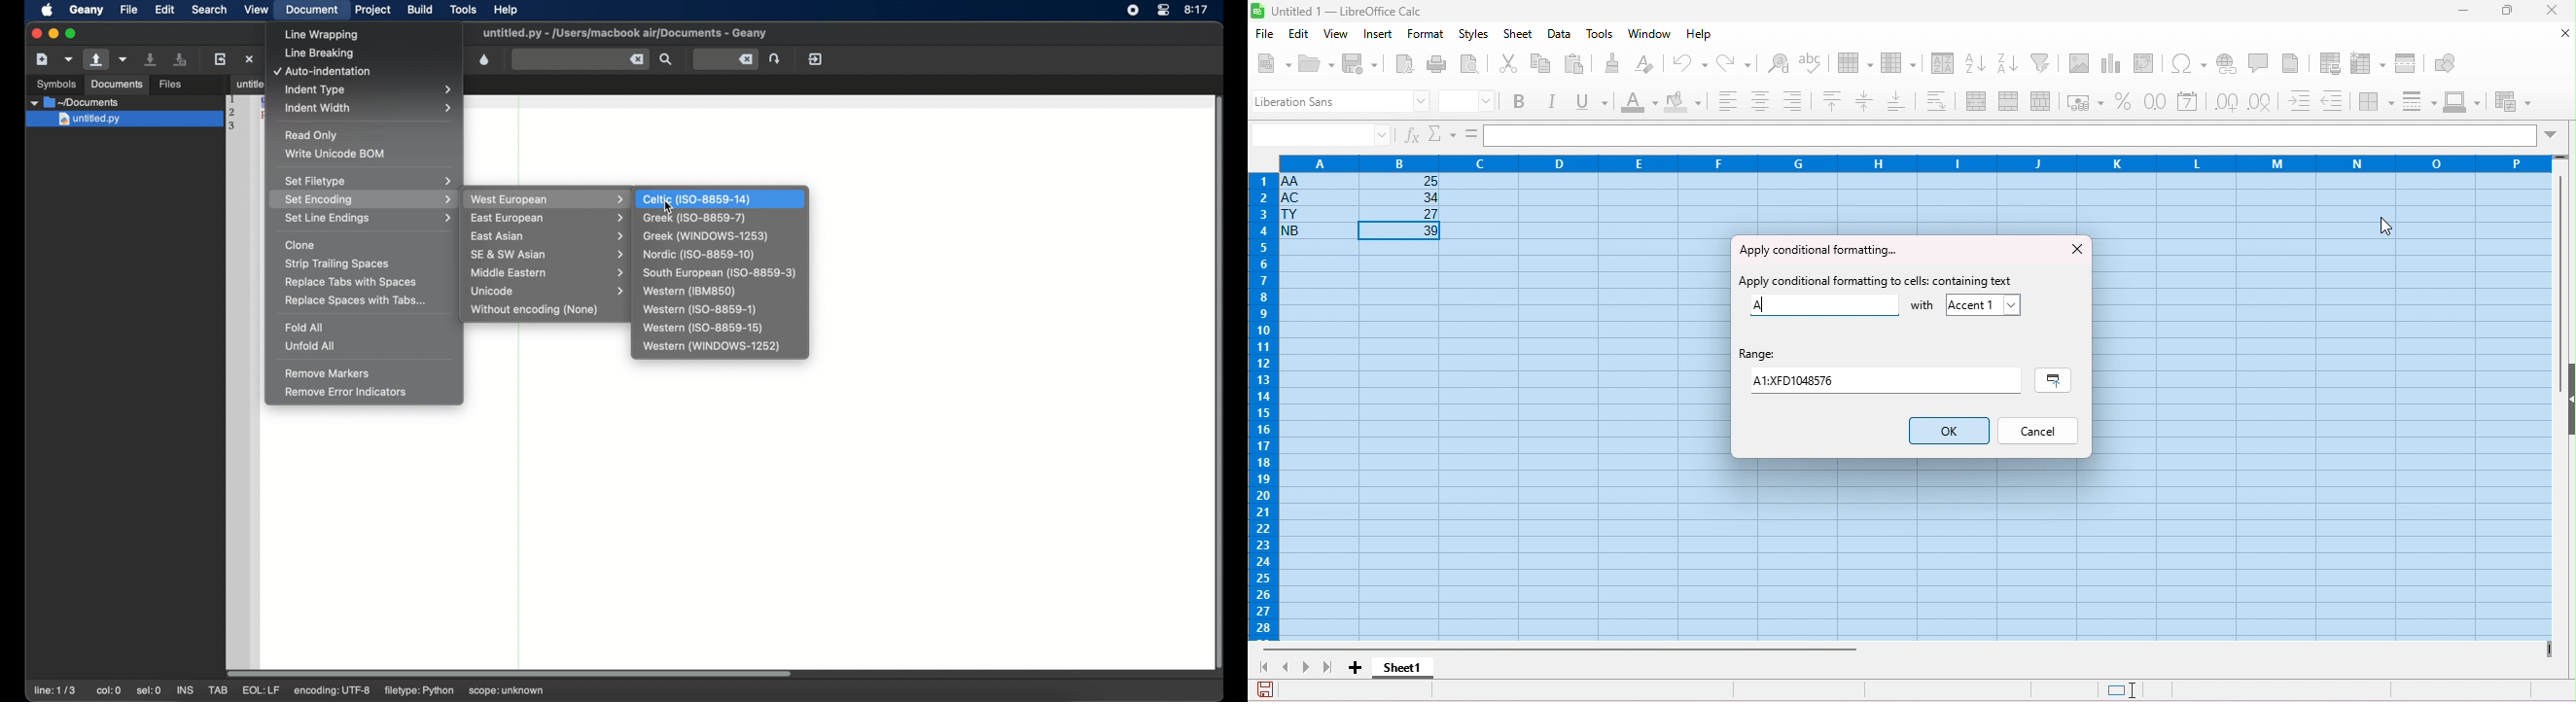  I want to click on copy, so click(1540, 63).